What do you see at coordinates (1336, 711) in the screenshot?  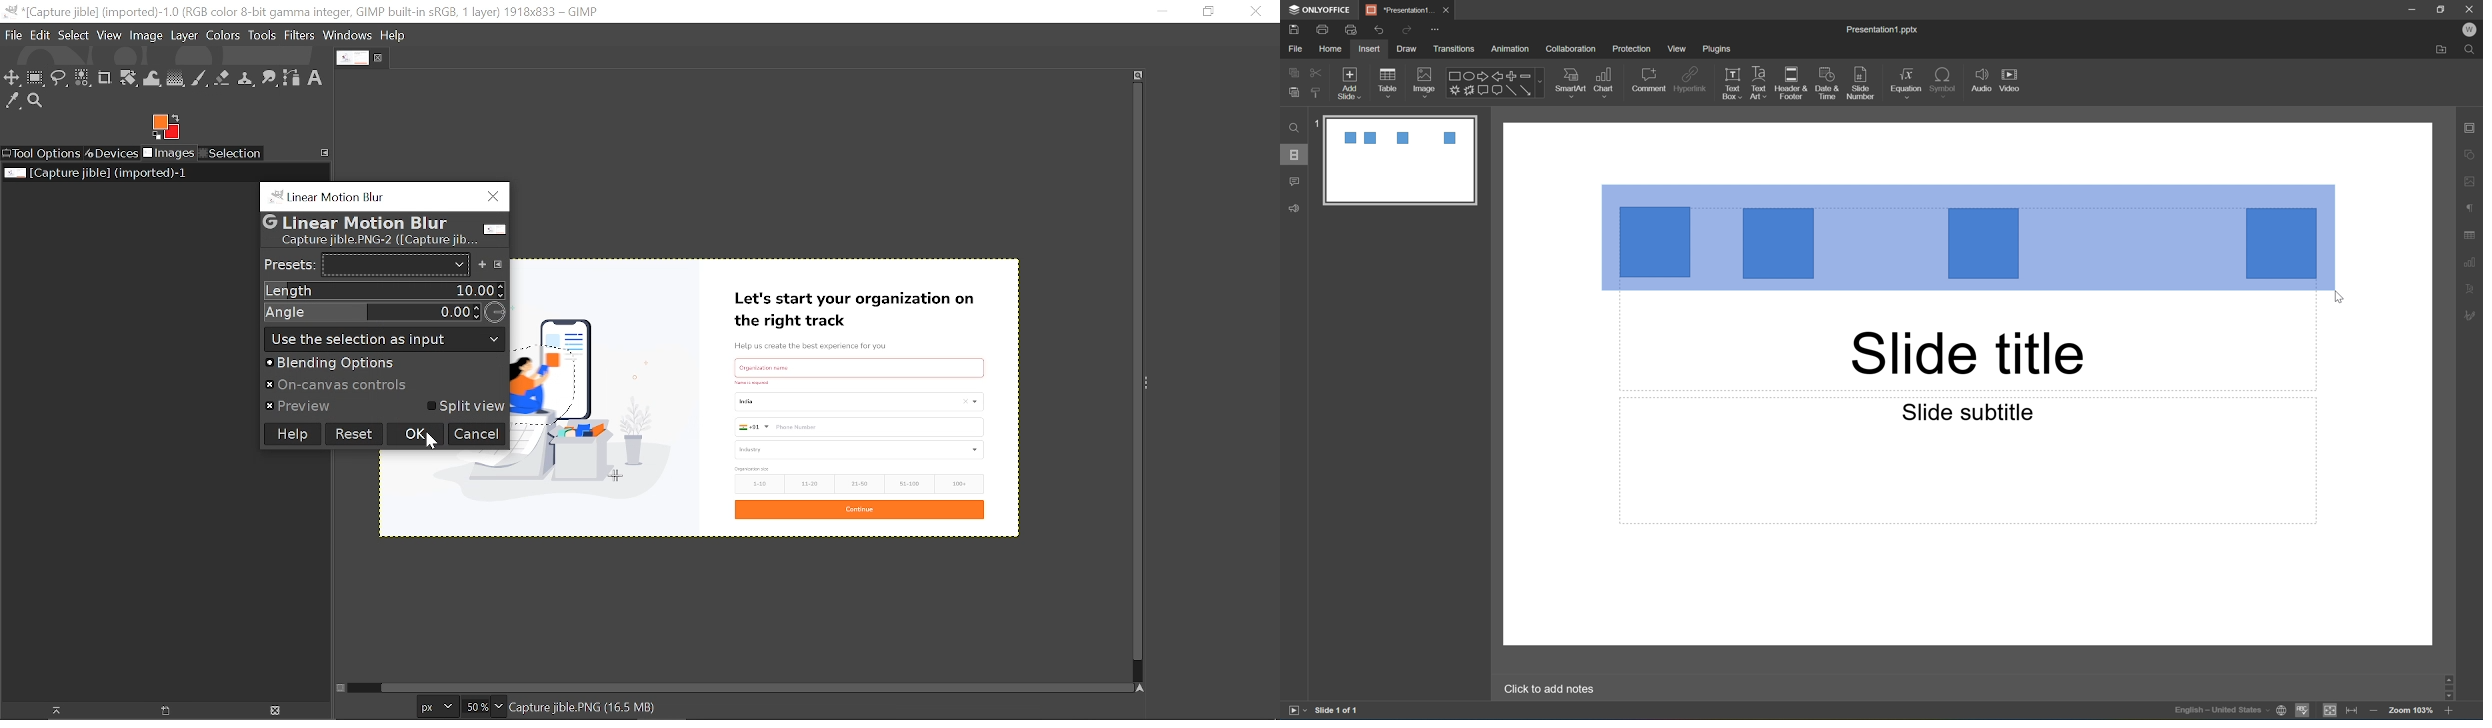 I see `slide 1 of 1` at bounding box center [1336, 711].